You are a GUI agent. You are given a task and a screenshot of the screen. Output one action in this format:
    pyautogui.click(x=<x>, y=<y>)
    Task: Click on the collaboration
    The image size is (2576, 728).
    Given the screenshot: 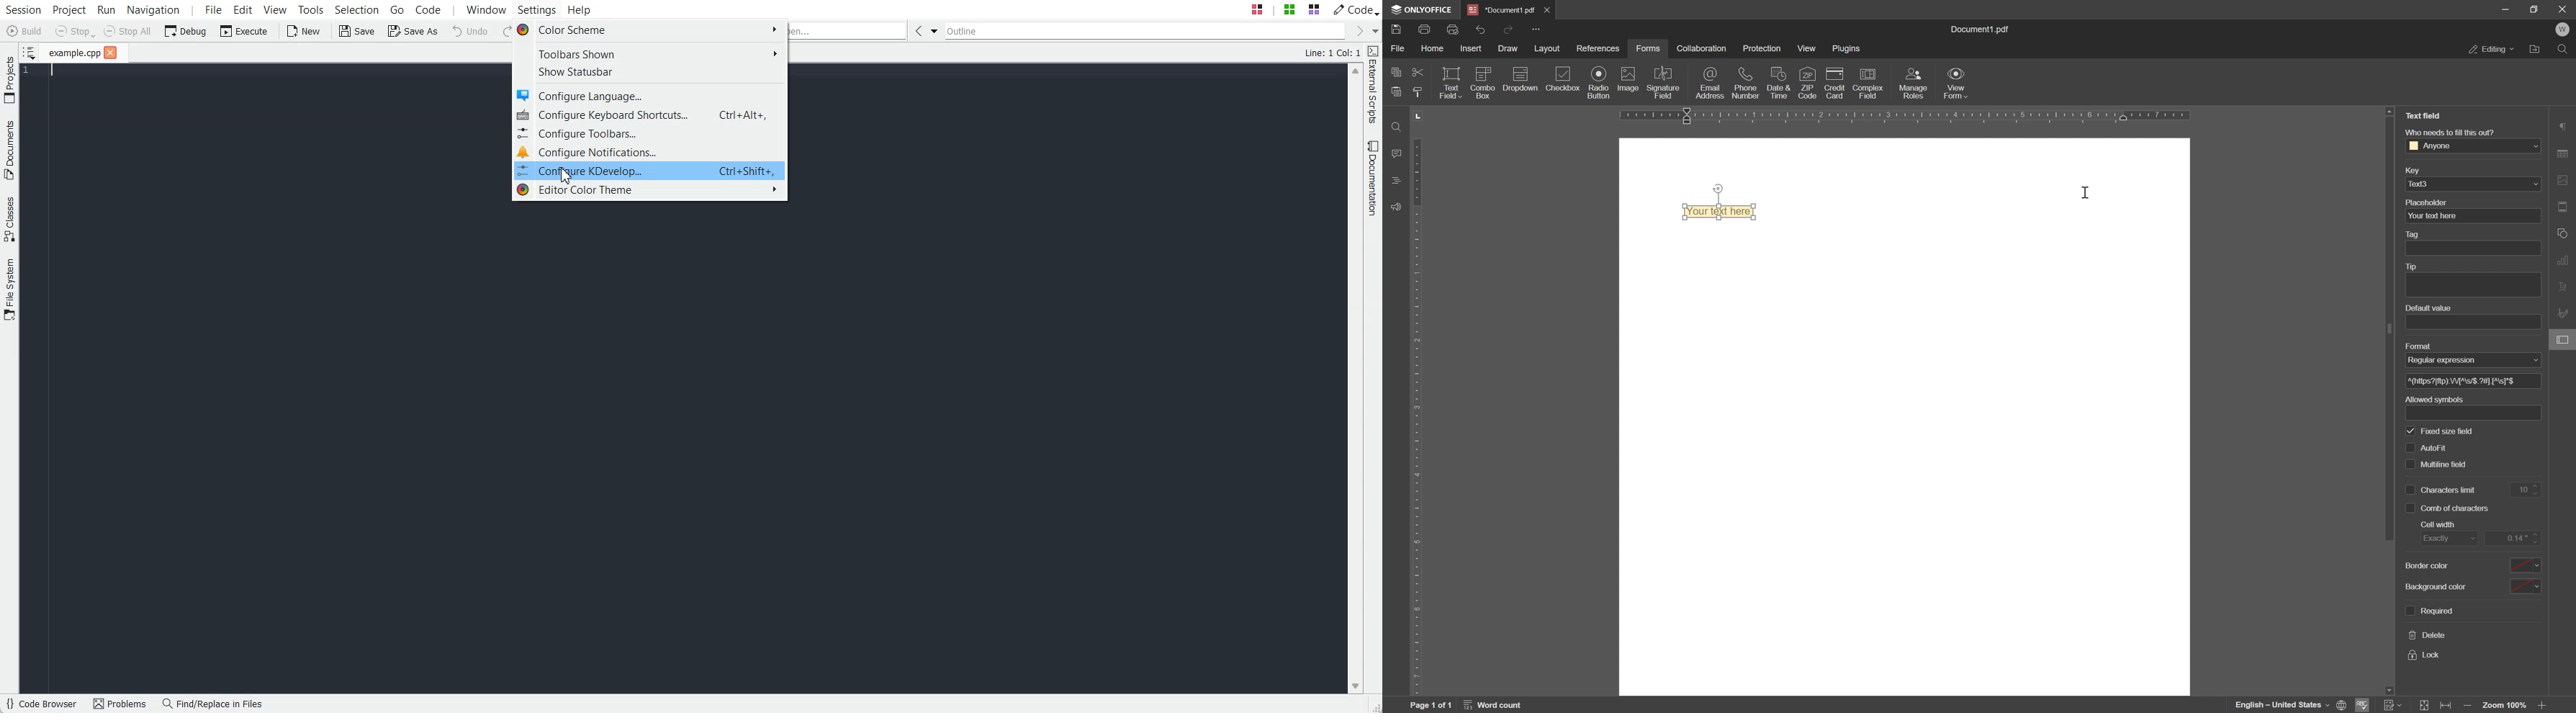 What is the action you would take?
    pyautogui.click(x=1700, y=48)
    